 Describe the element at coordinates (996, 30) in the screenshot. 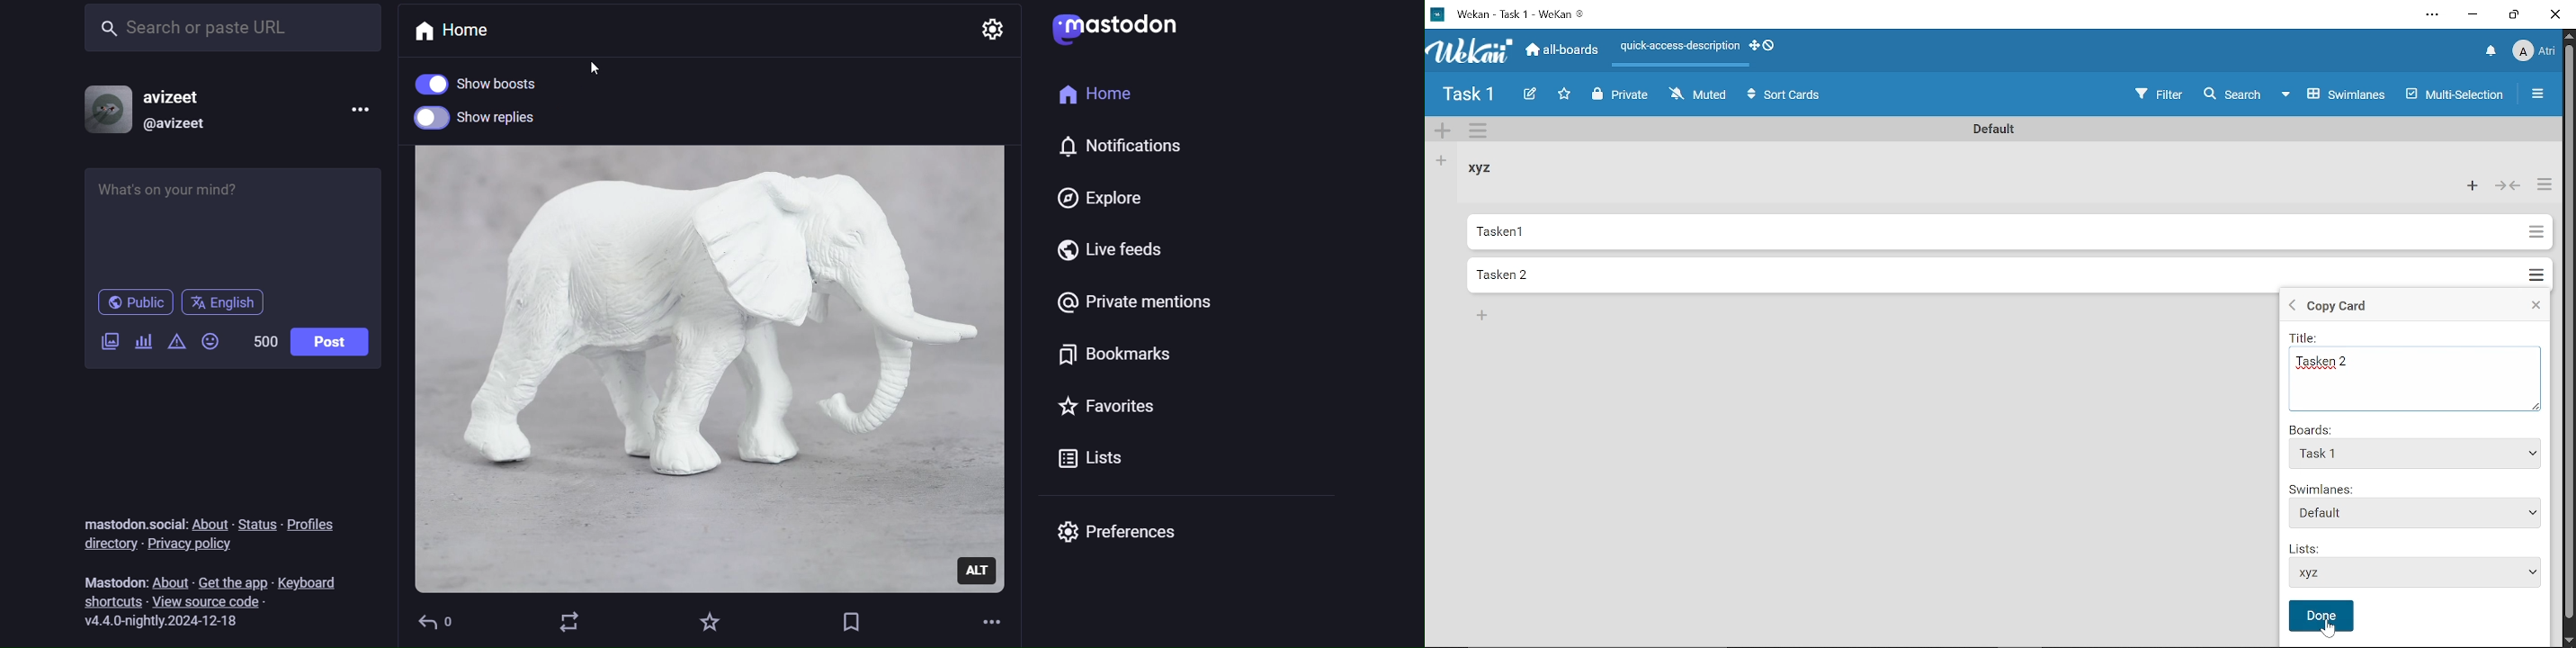

I see `show setting` at that location.